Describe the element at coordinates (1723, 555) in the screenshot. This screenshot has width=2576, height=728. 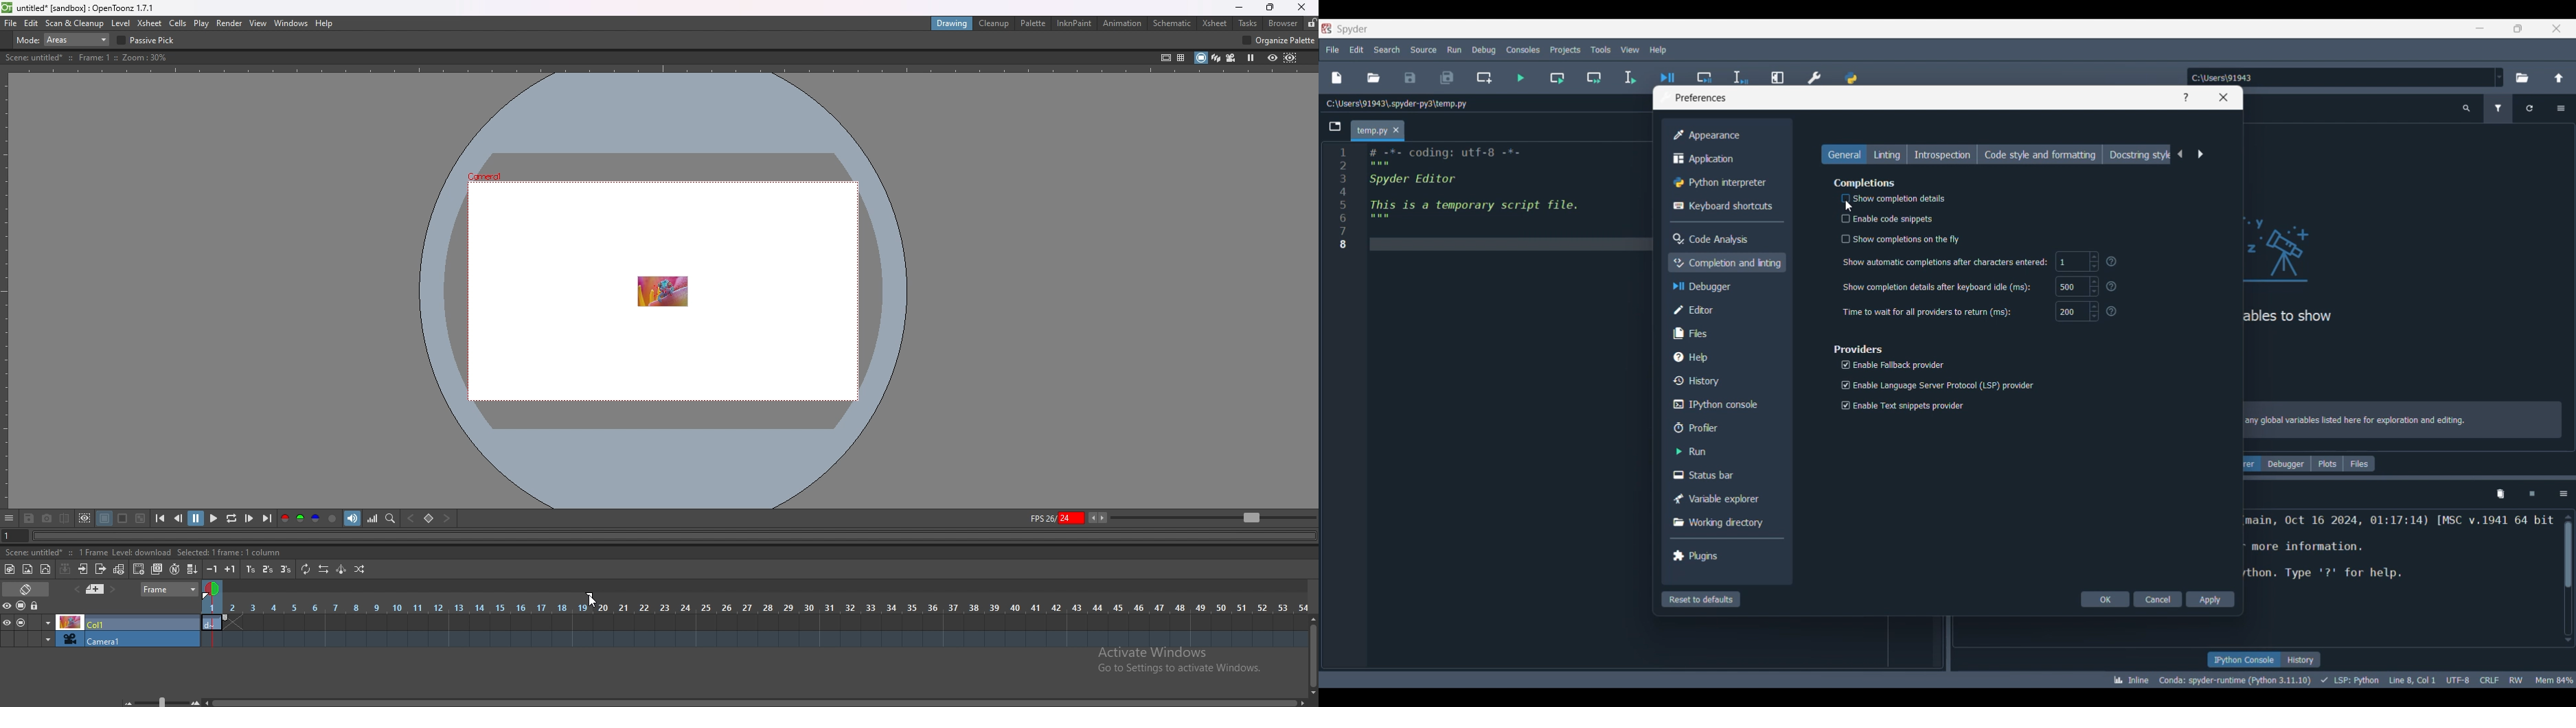
I see `Plugins` at that location.